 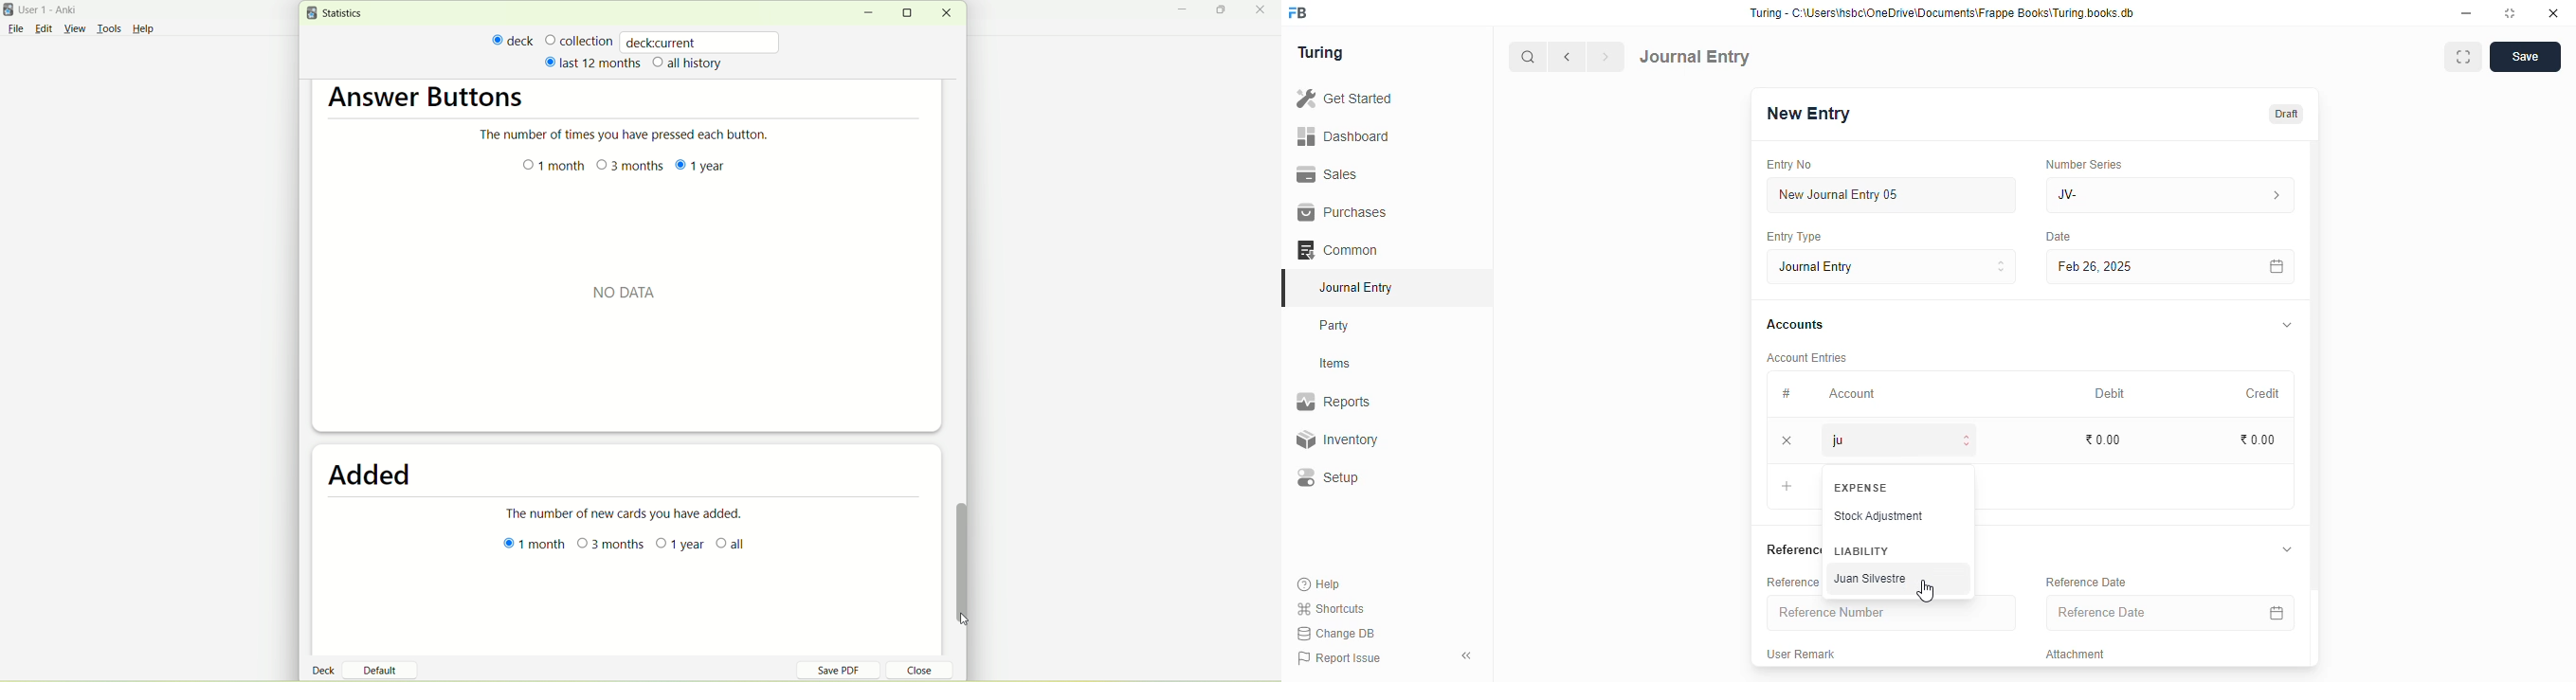 I want to click on ju, so click(x=1901, y=440).